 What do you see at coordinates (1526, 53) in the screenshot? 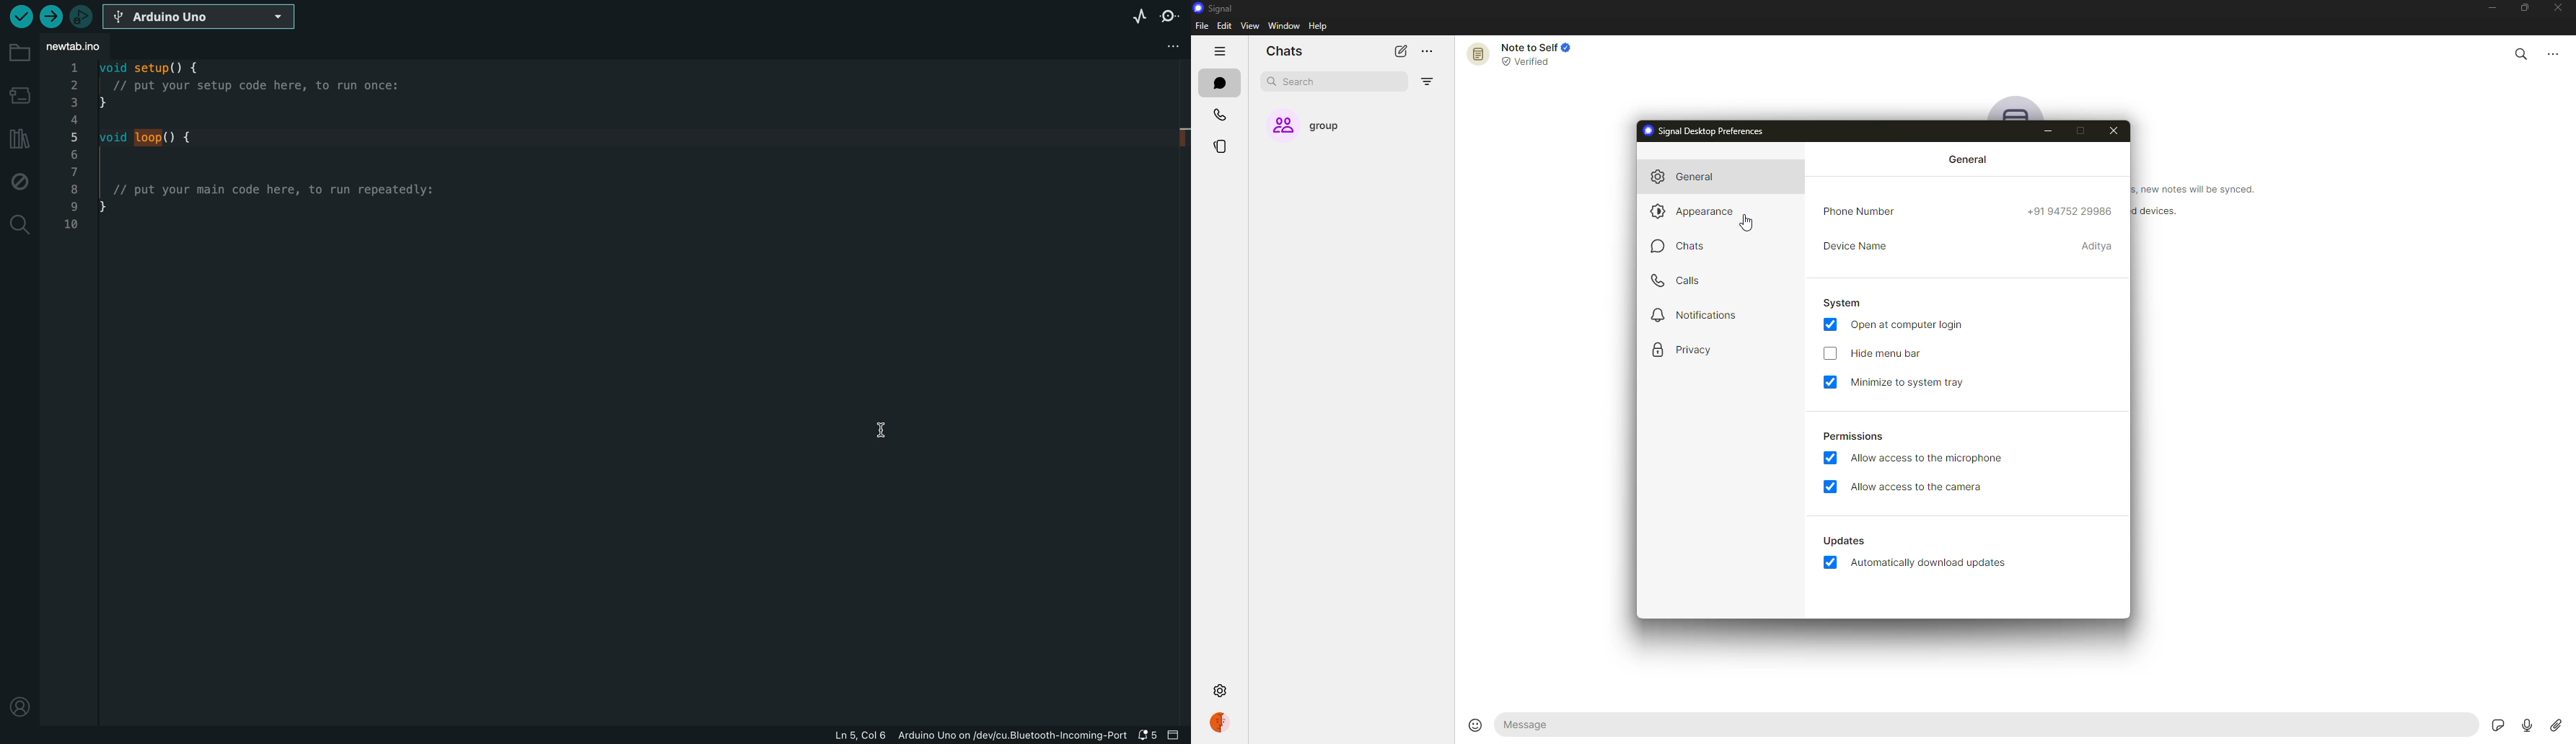
I see `note to self` at bounding box center [1526, 53].